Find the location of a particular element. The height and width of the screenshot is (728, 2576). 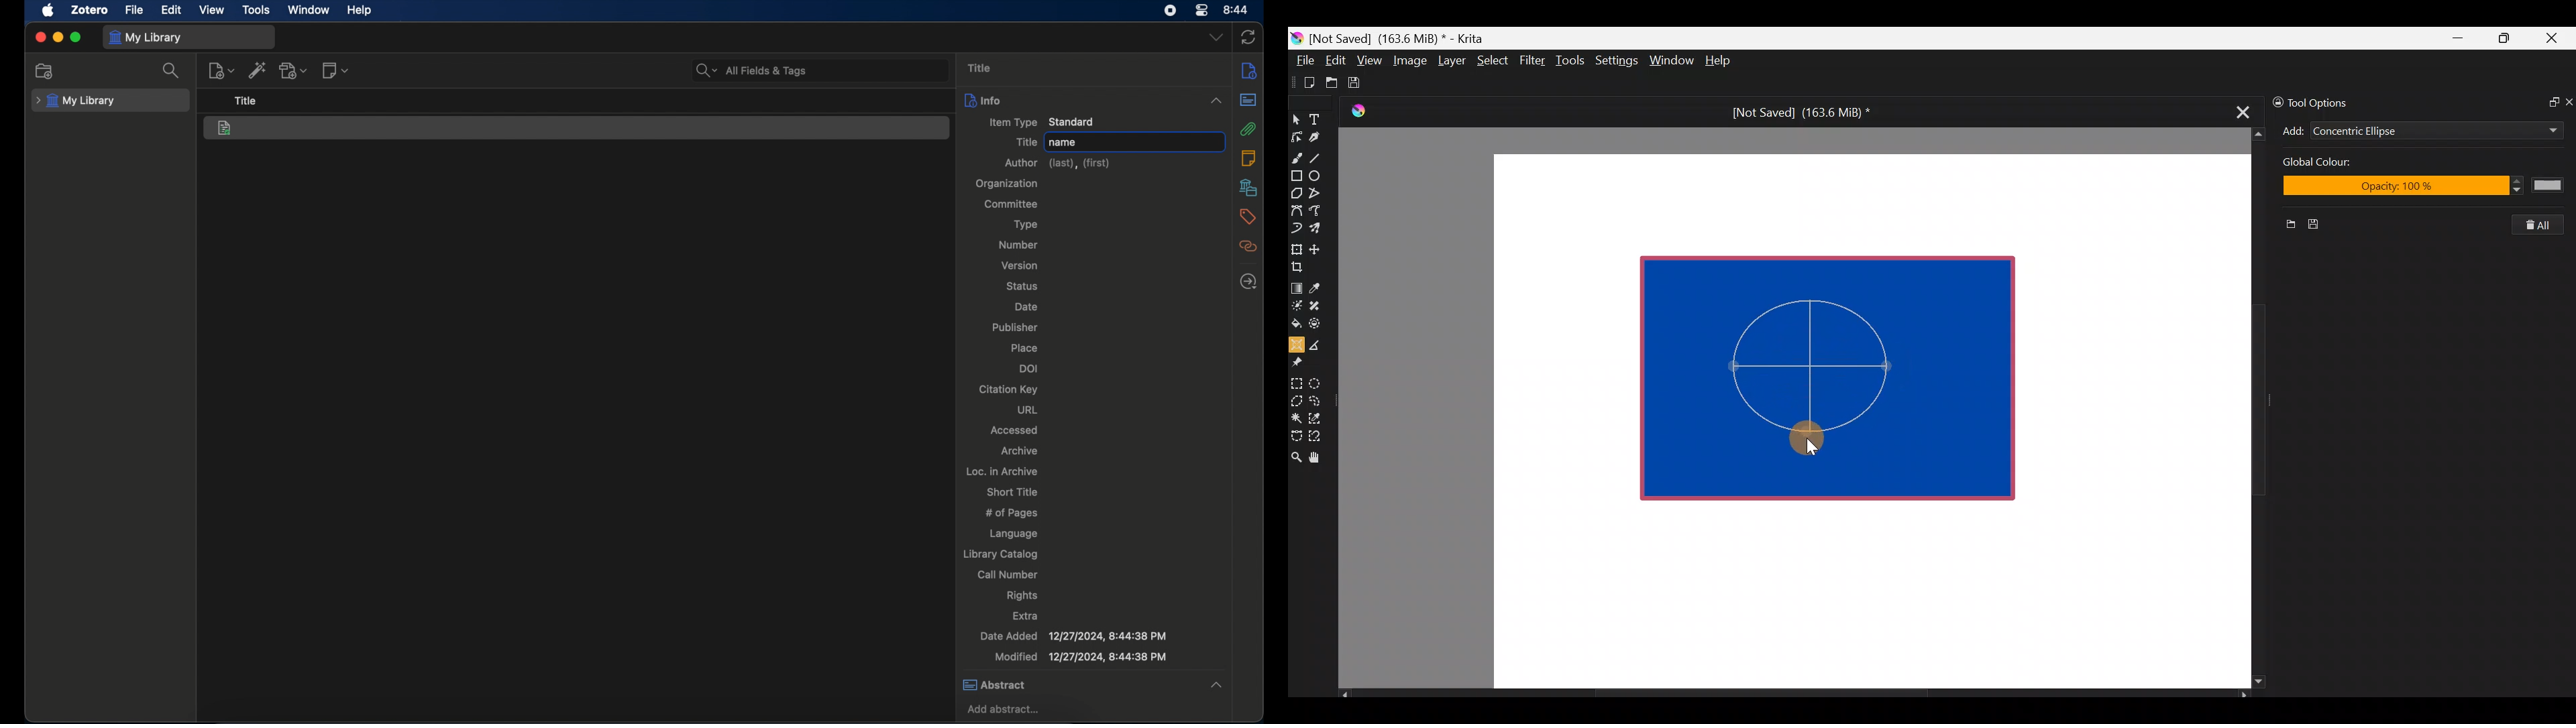

Krita logo is located at coordinates (1297, 38).